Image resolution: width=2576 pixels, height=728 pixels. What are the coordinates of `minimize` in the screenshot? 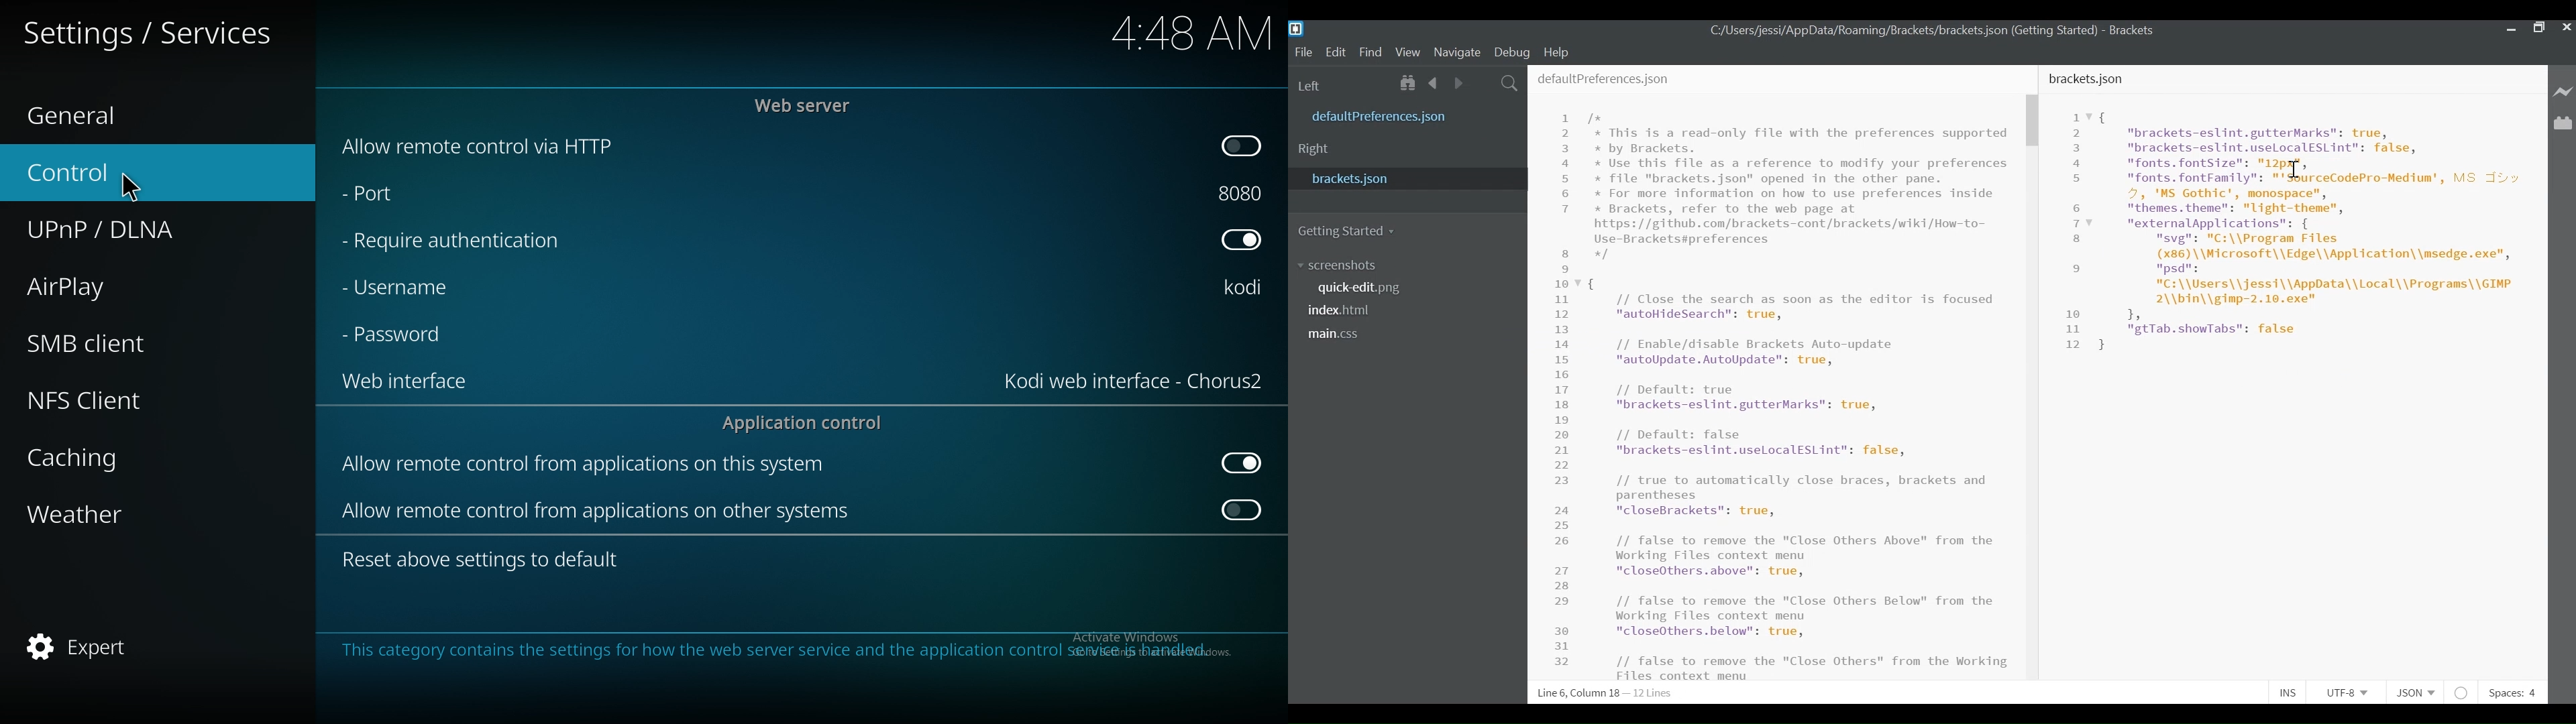 It's located at (2509, 28).